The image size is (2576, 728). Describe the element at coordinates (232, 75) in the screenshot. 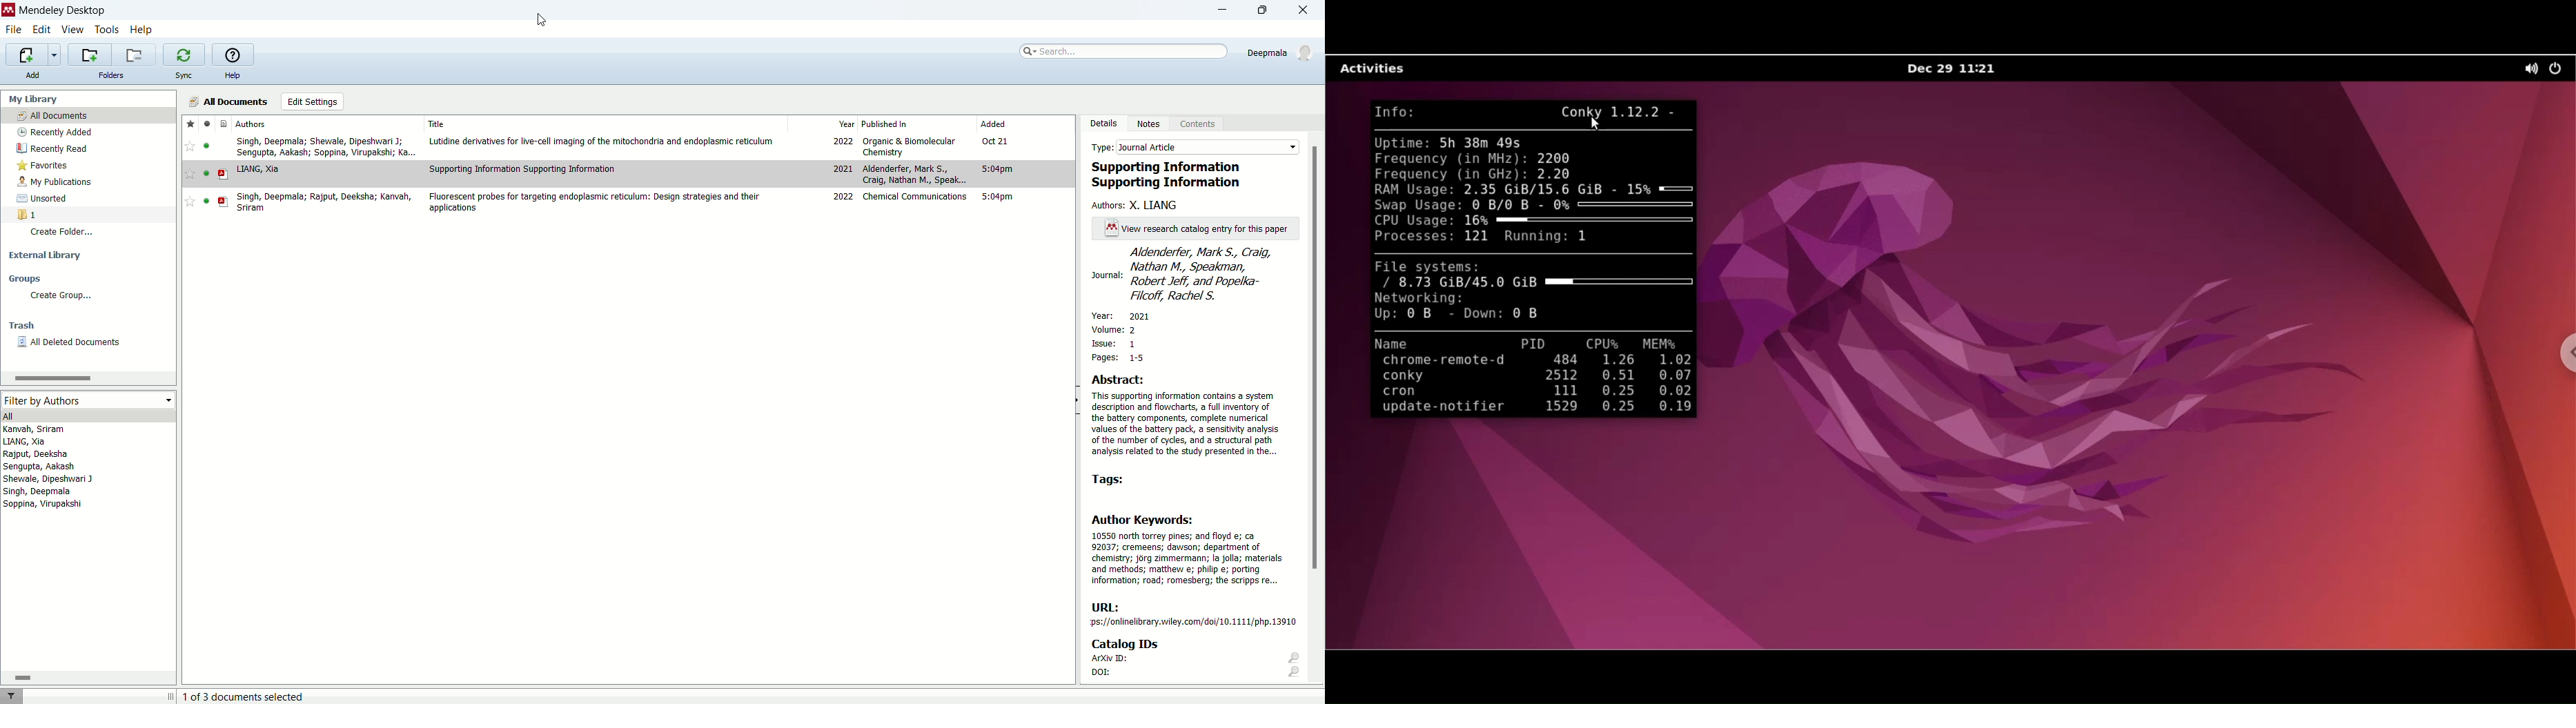

I see `help` at that location.